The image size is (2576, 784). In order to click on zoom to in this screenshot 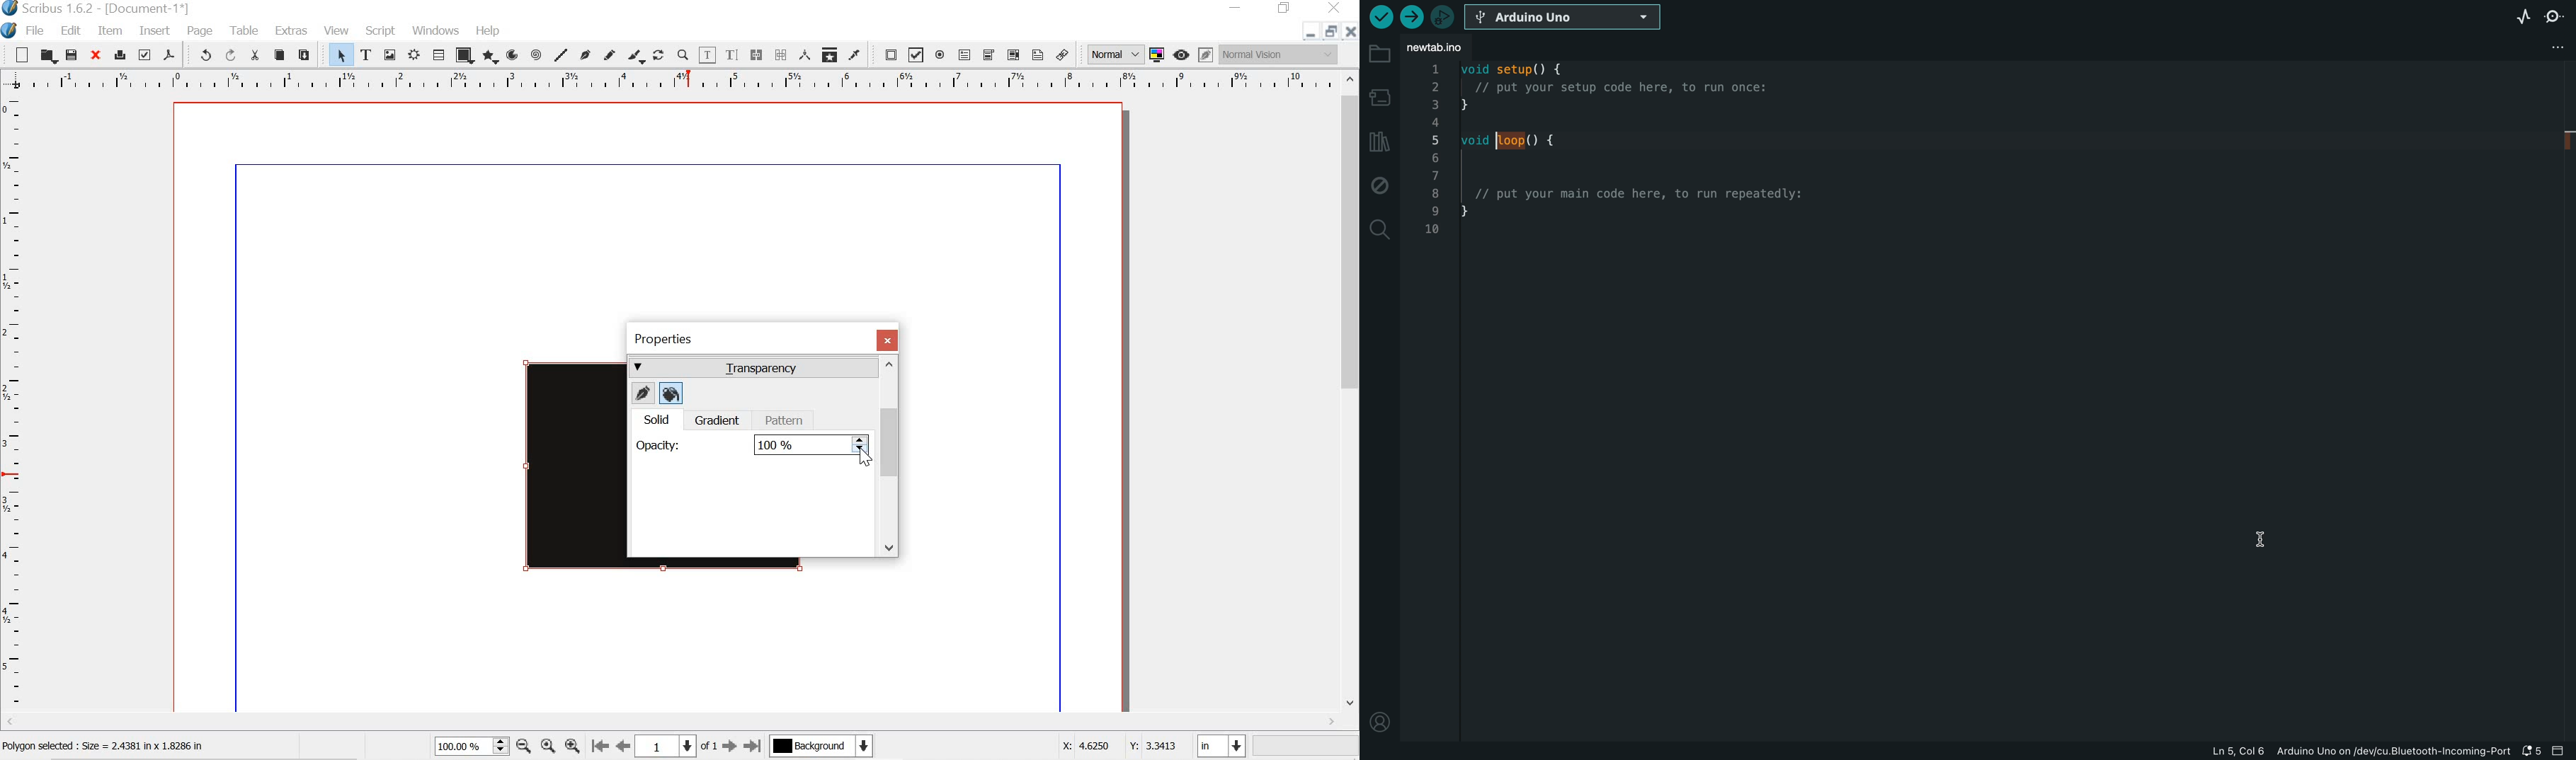, I will do `click(547, 746)`.